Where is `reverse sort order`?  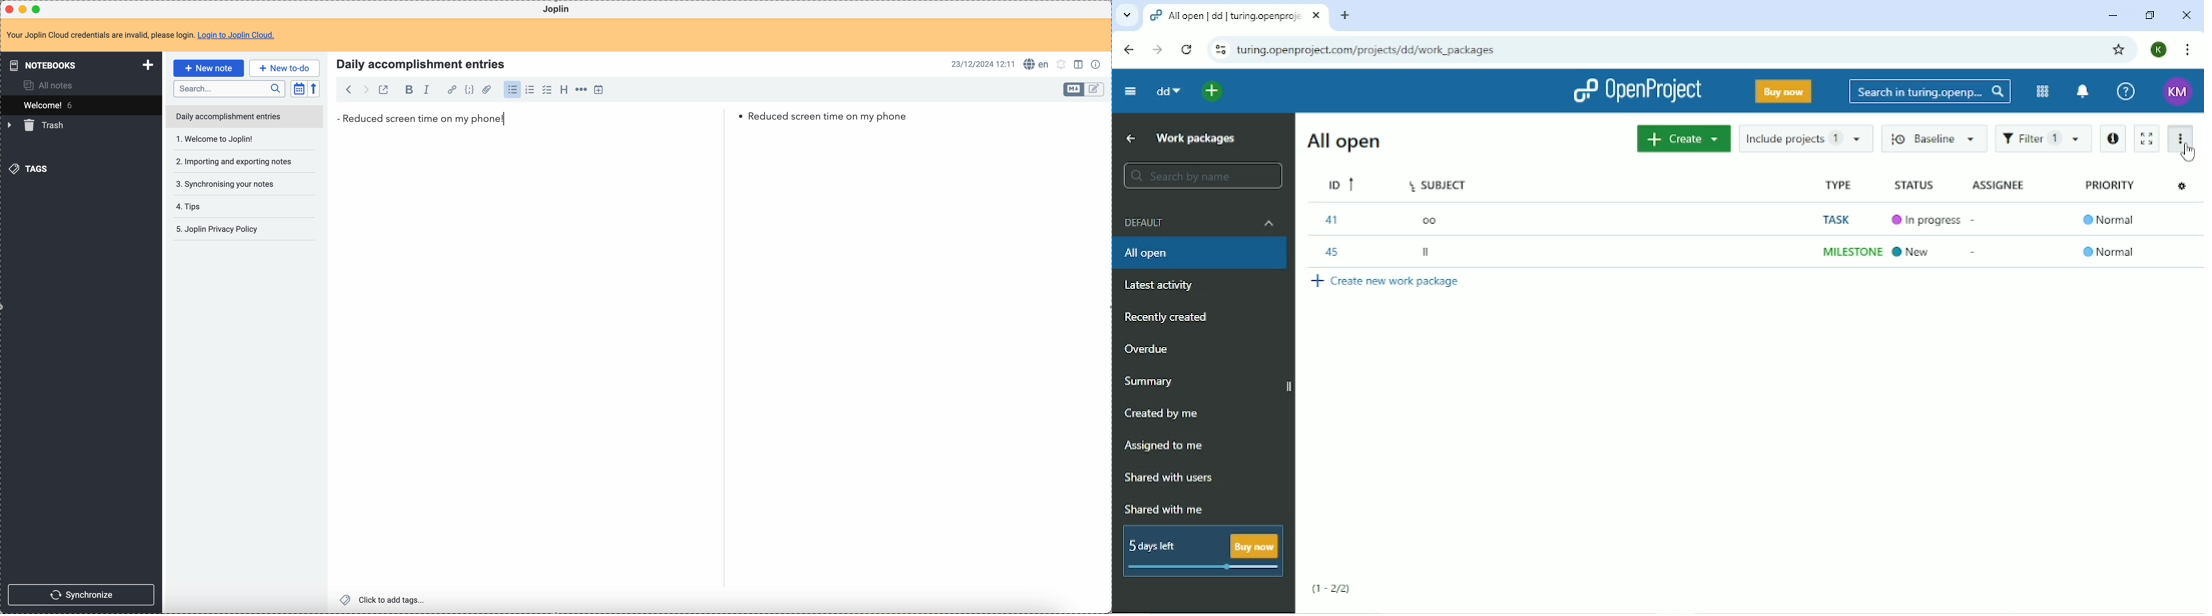
reverse sort order is located at coordinates (314, 89).